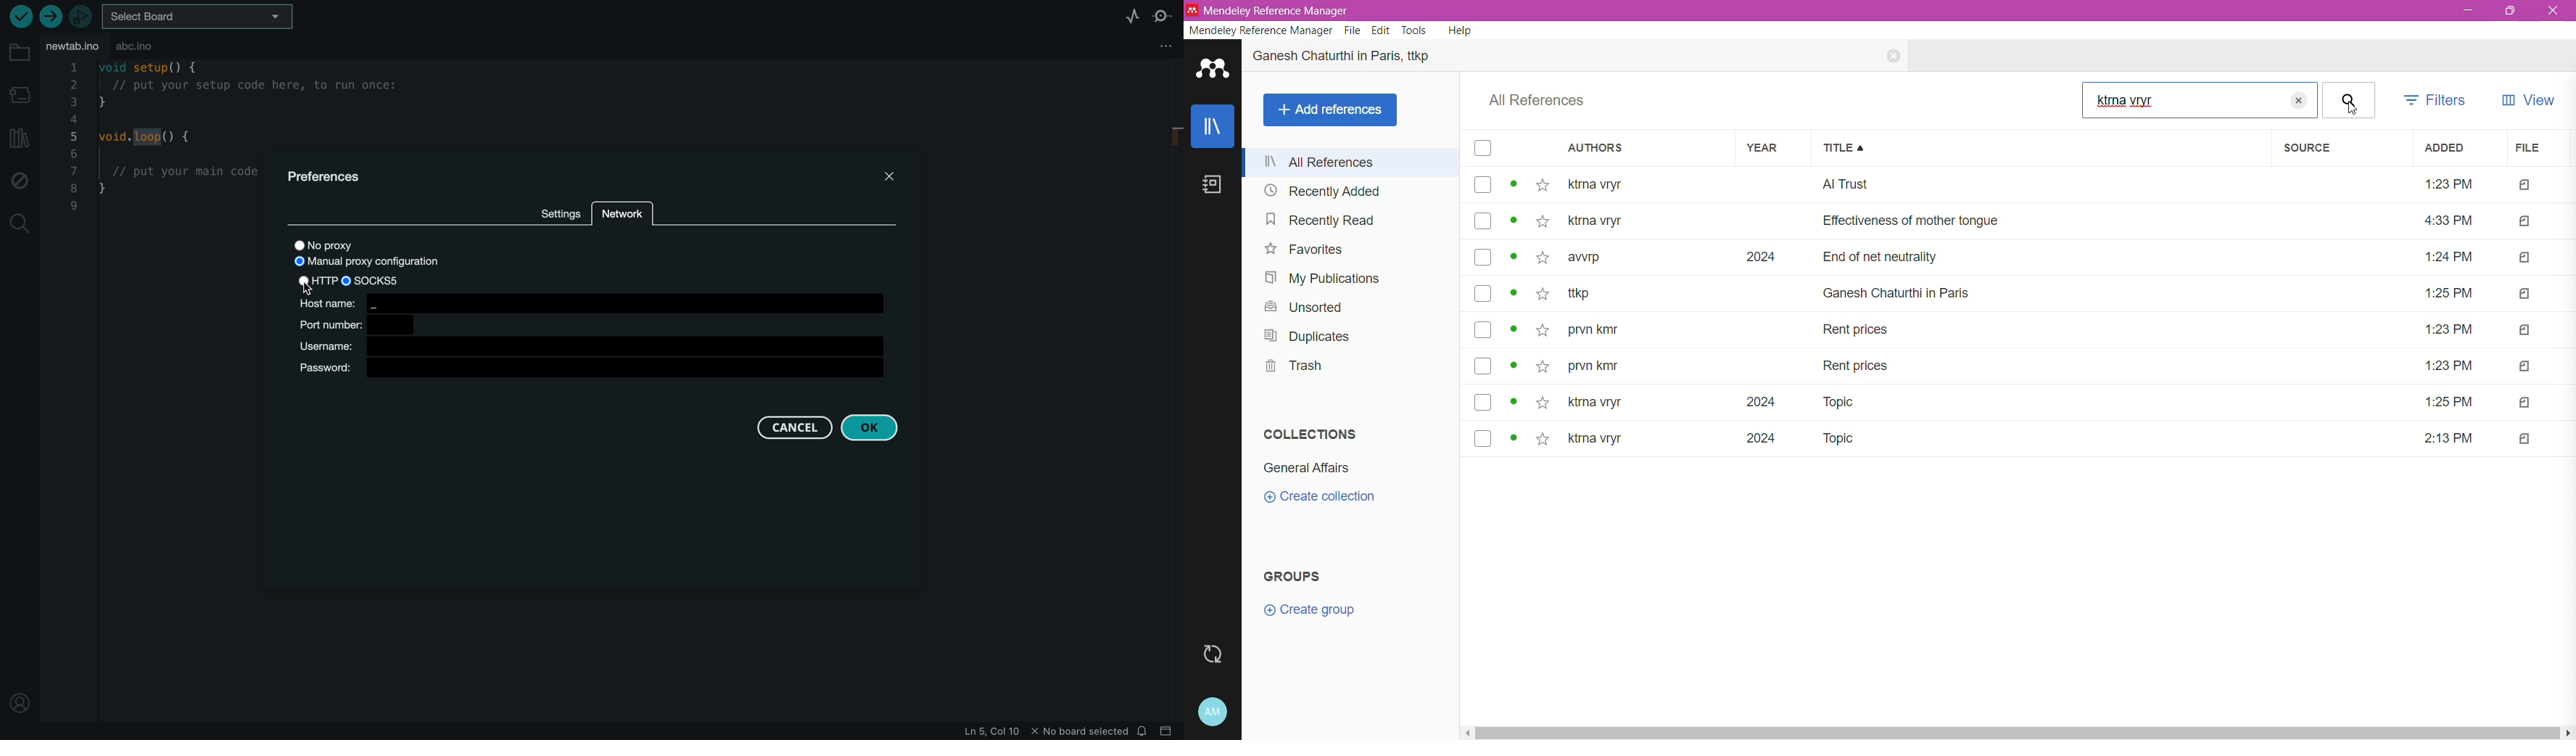 The image size is (2576, 756). Describe the element at coordinates (1212, 712) in the screenshot. I see `Account and Help` at that location.